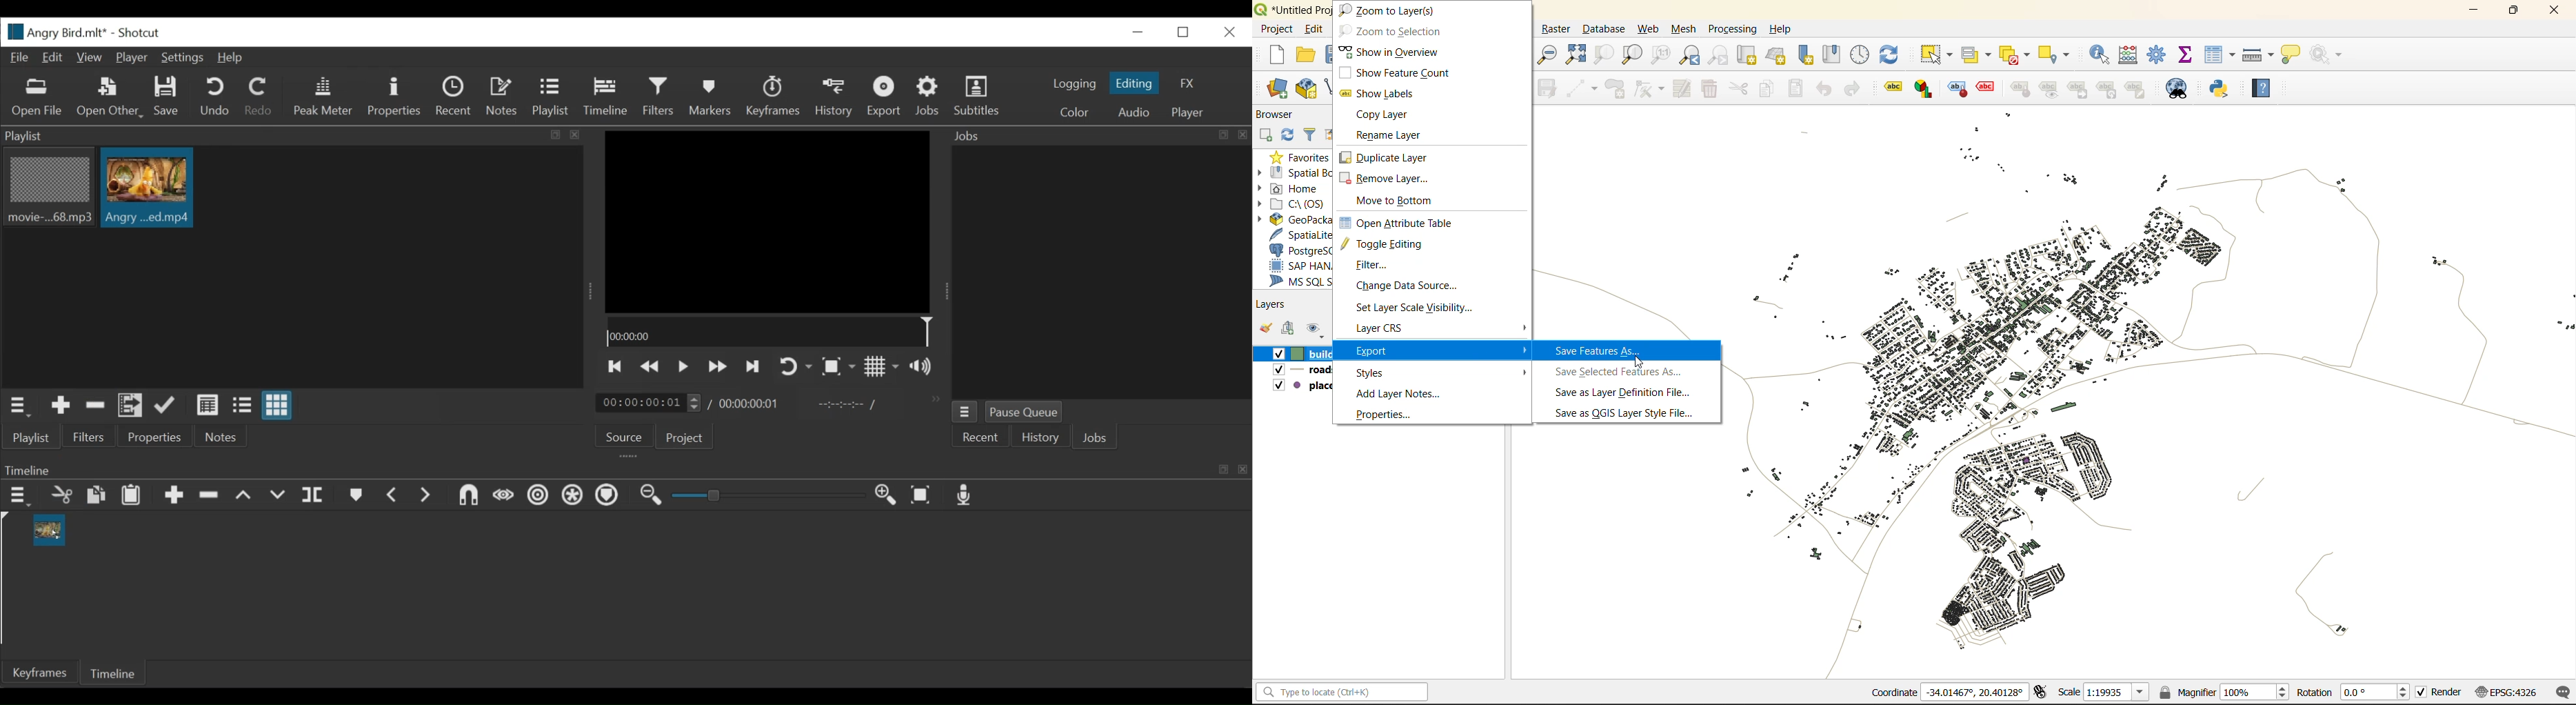 The height and width of the screenshot is (728, 2576). I want to click on View as icons, so click(277, 405).